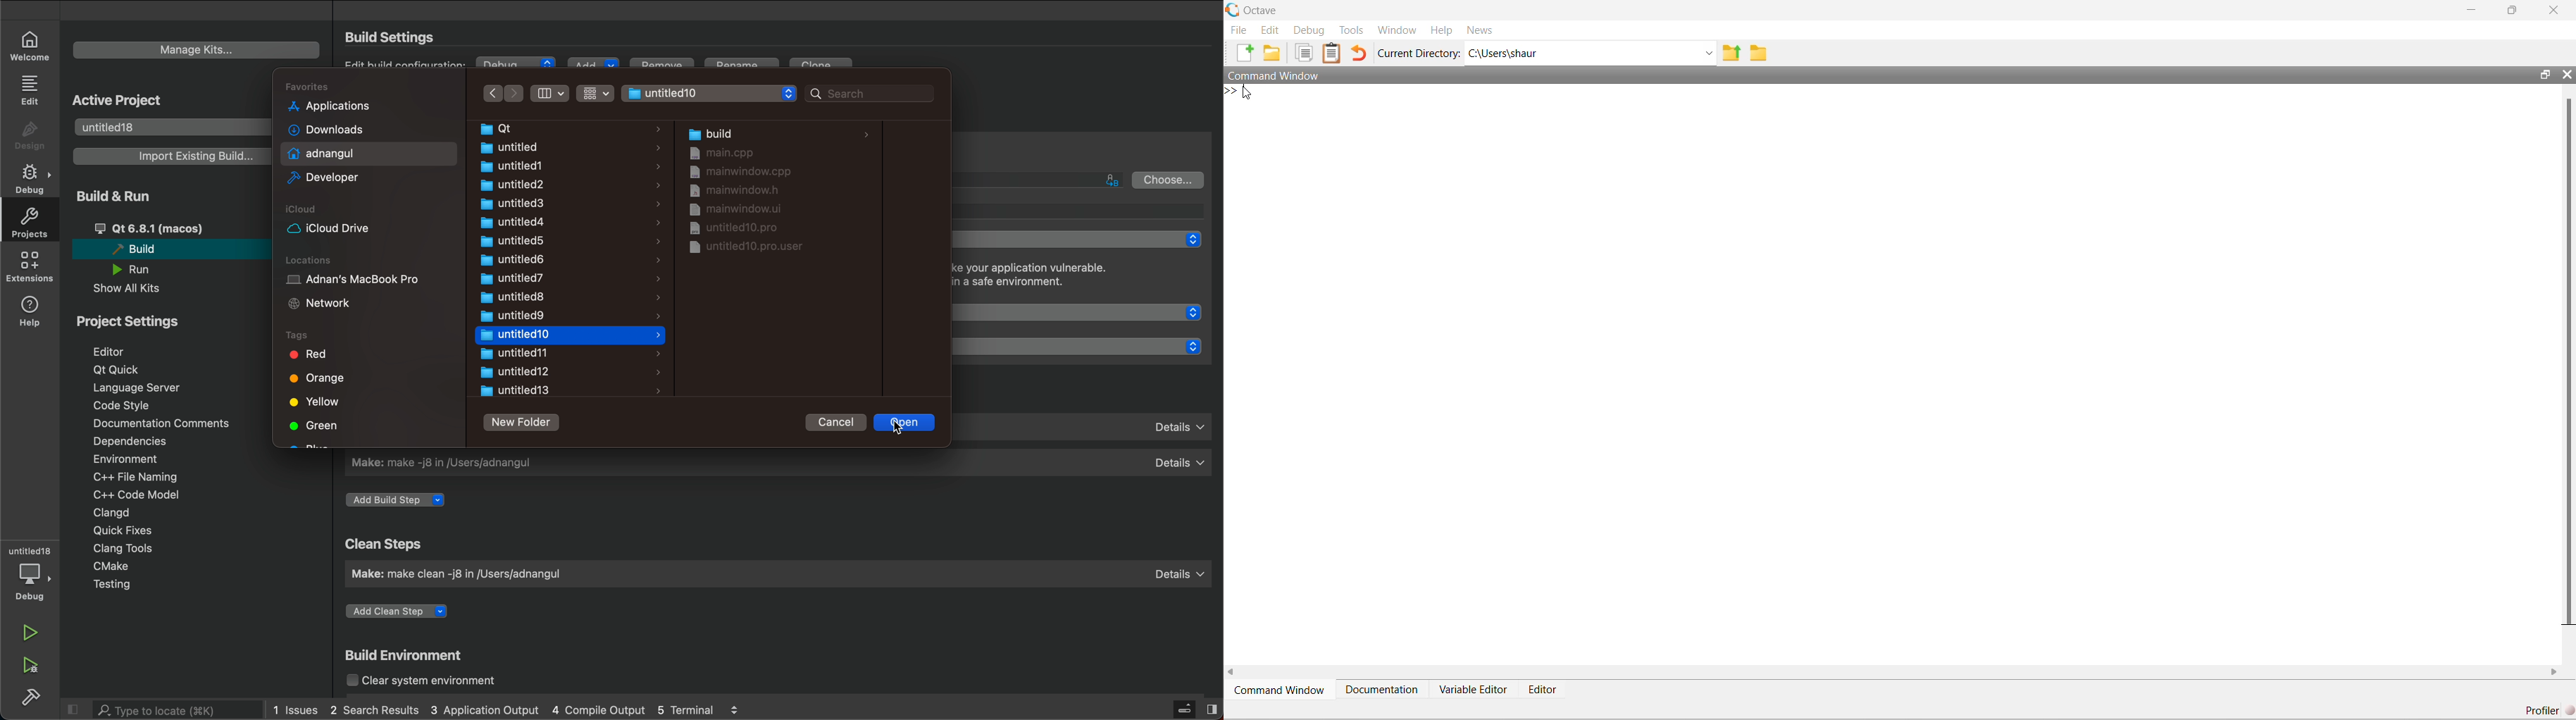 Image resolution: width=2576 pixels, height=728 pixels. What do you see at coordinates (1278, 76) in the screenshot?
I see `Command Window` at bounding box center [1278, 76].